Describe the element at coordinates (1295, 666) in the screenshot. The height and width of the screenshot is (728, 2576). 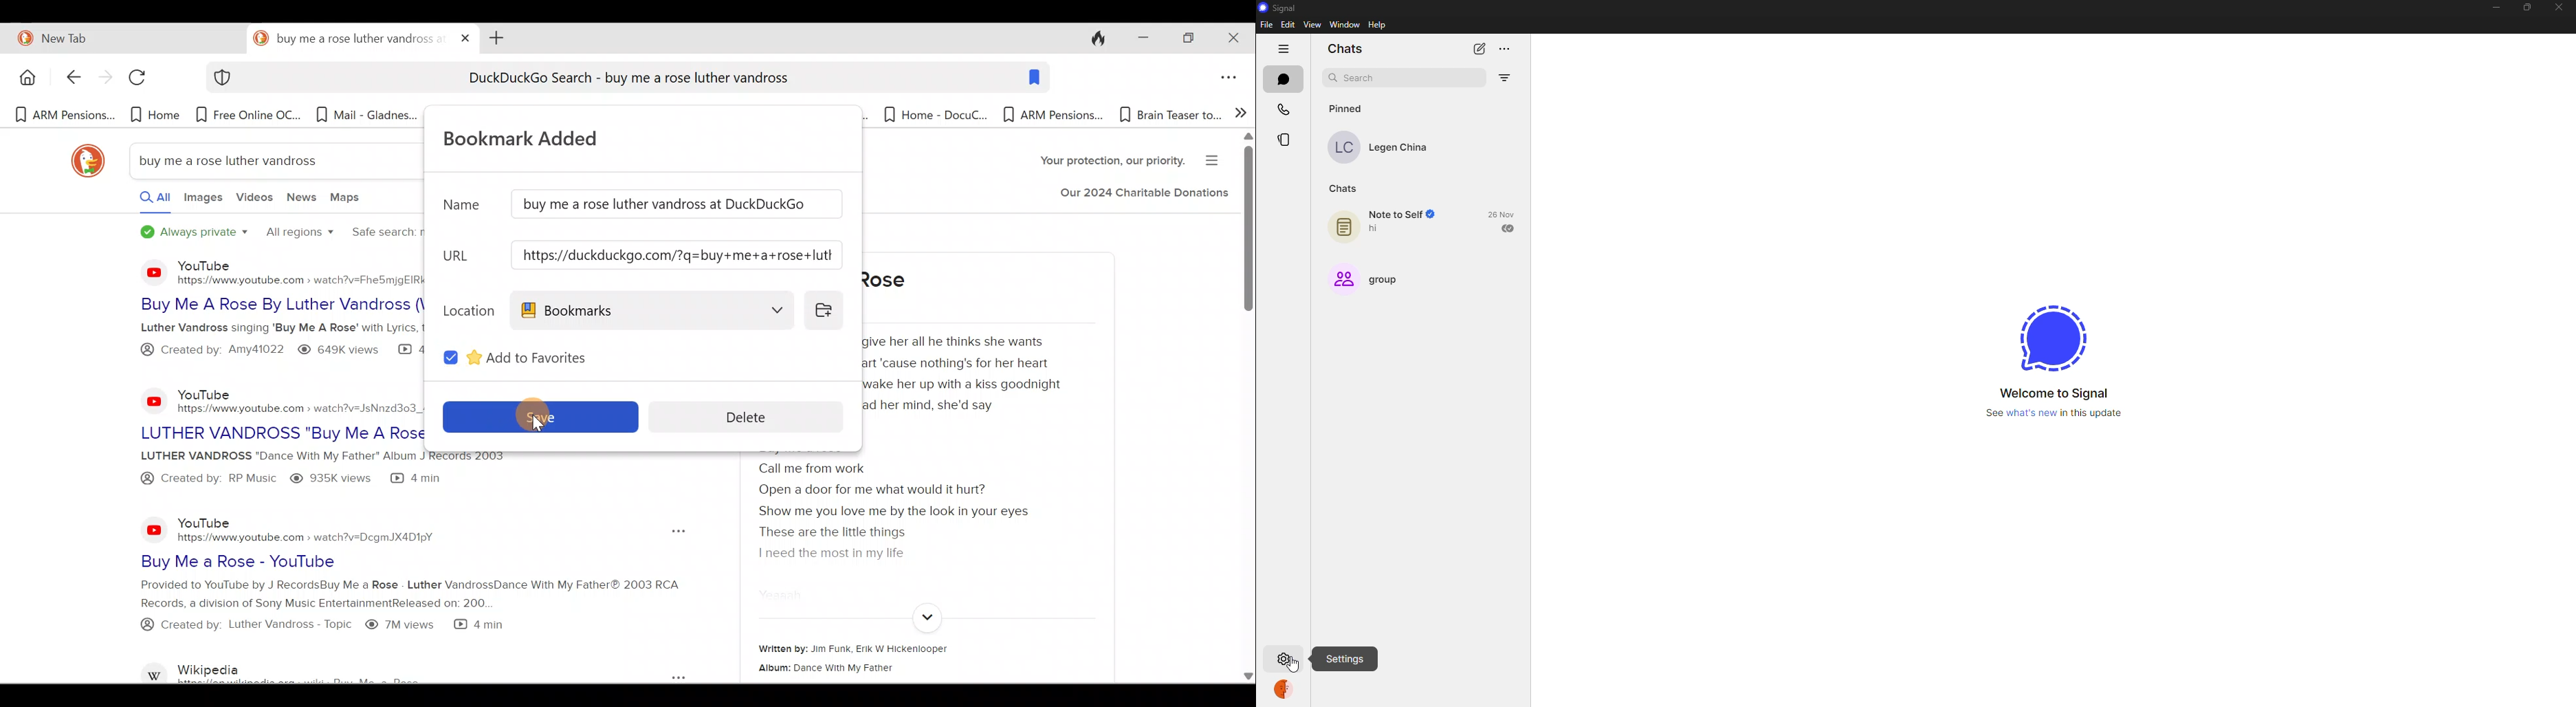
I see `cursor` at that location.